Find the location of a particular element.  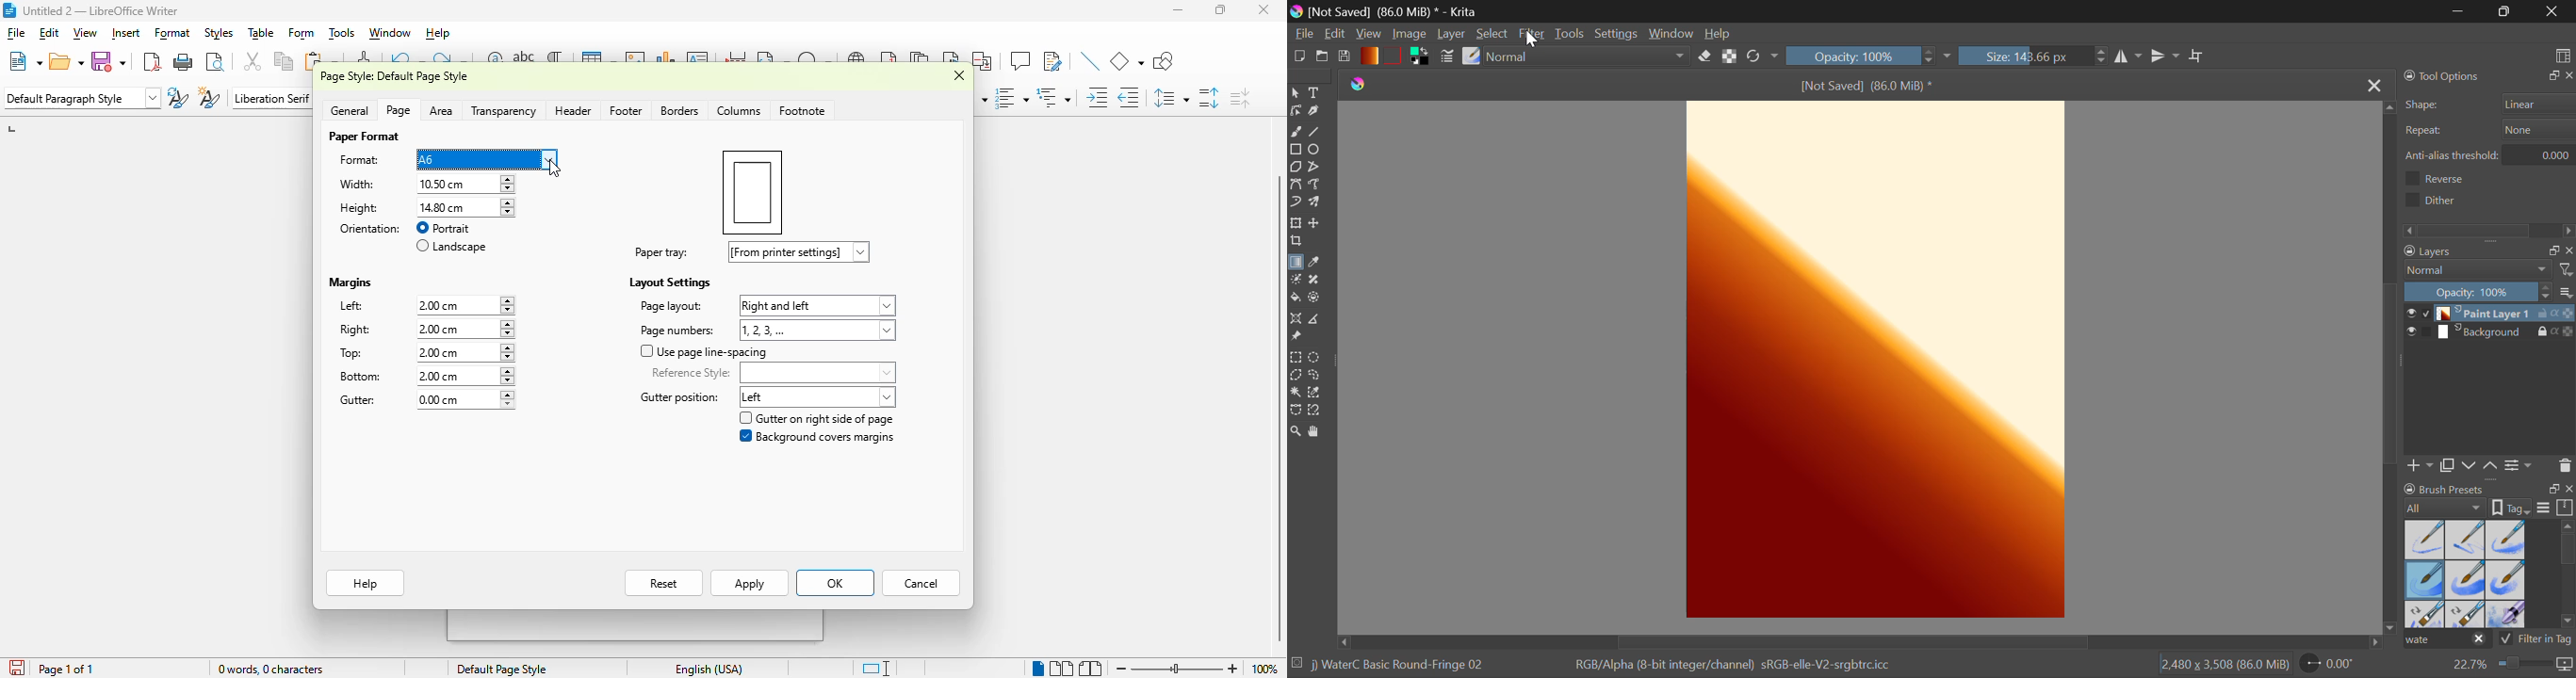

tag is located at coordinates (2514, 507).